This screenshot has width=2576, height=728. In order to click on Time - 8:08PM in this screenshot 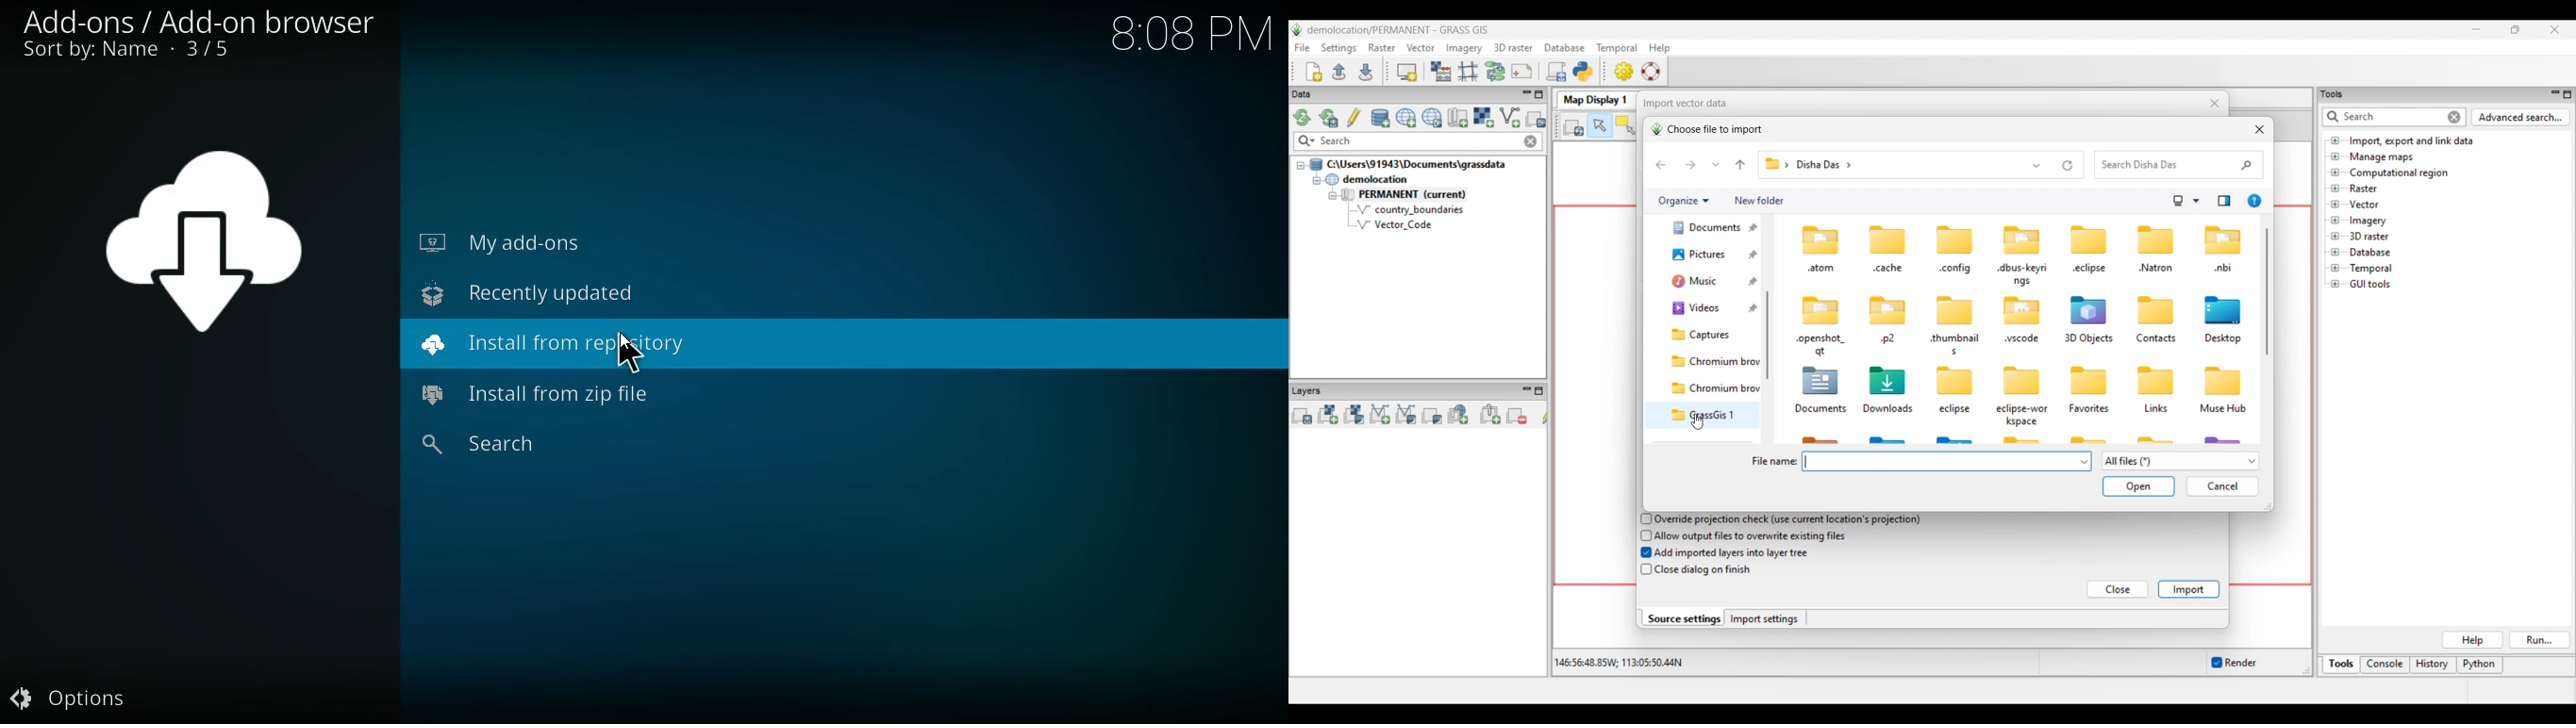, I will do `click(1186, 34)`.